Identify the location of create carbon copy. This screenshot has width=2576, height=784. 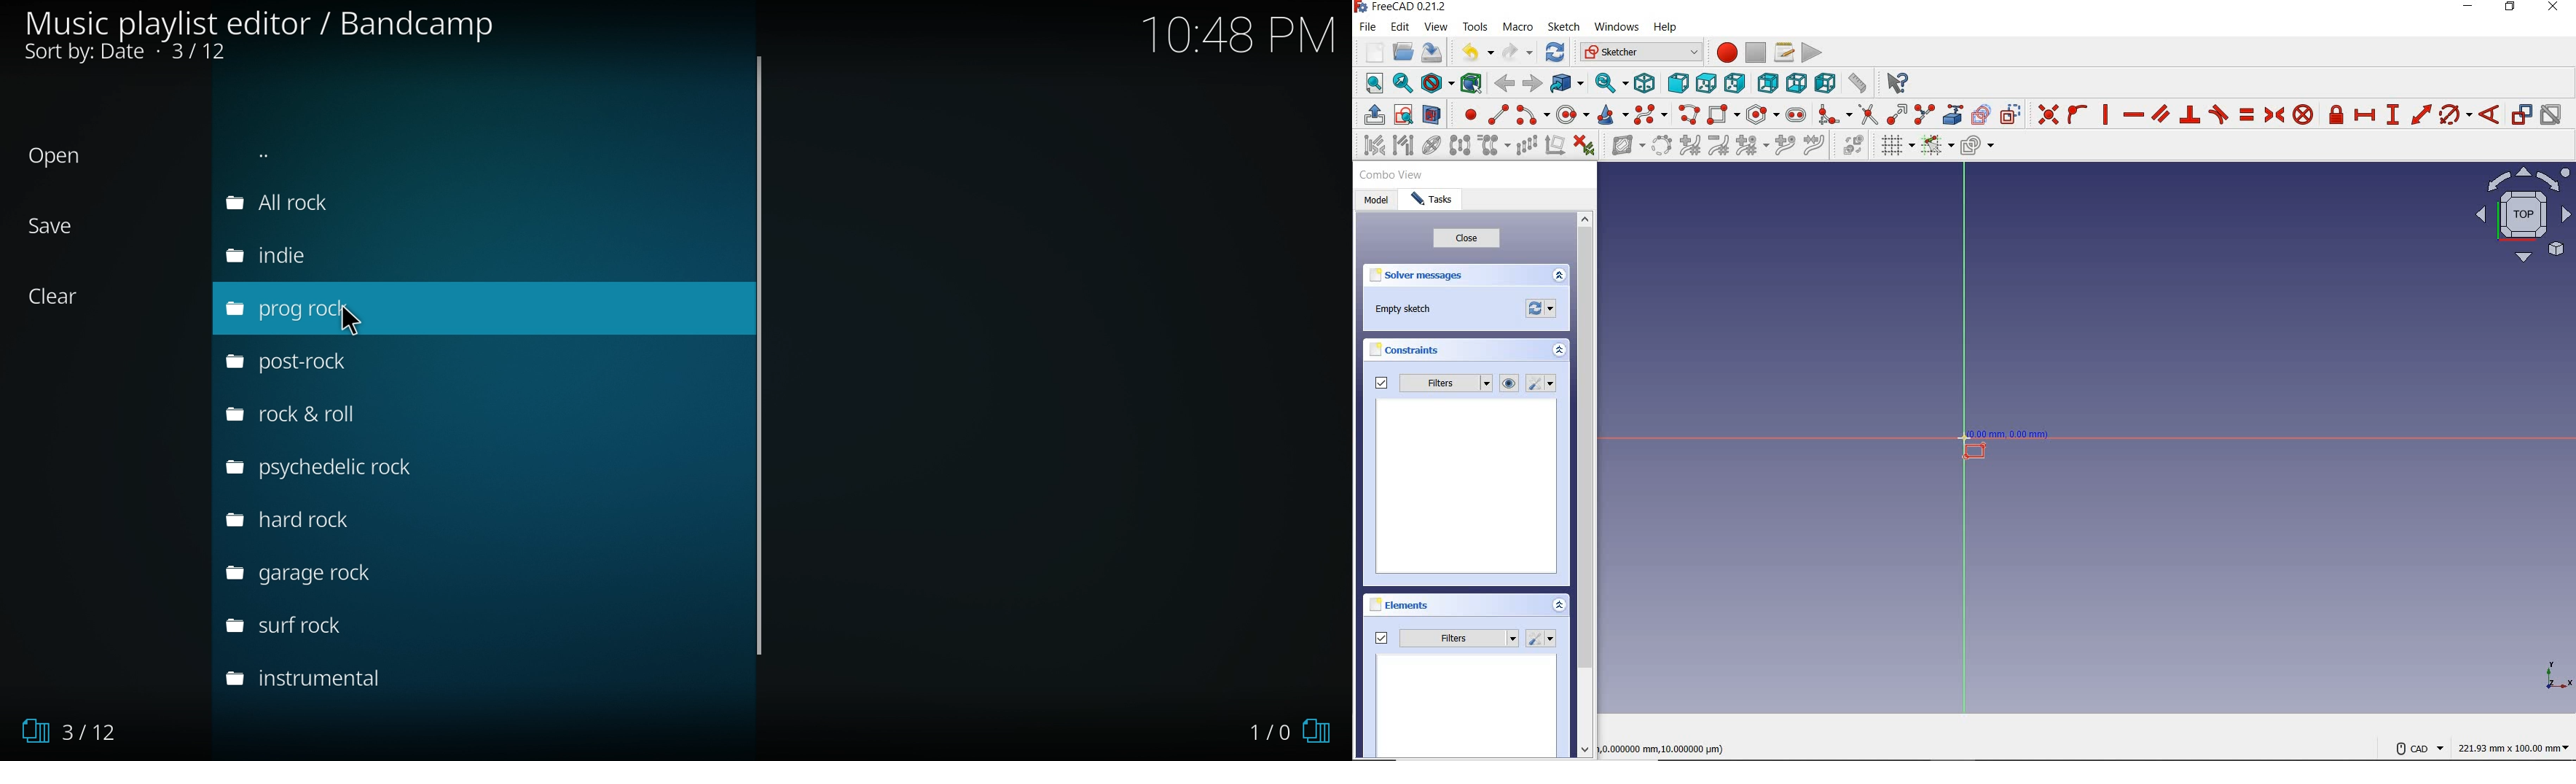
(1982, 114).